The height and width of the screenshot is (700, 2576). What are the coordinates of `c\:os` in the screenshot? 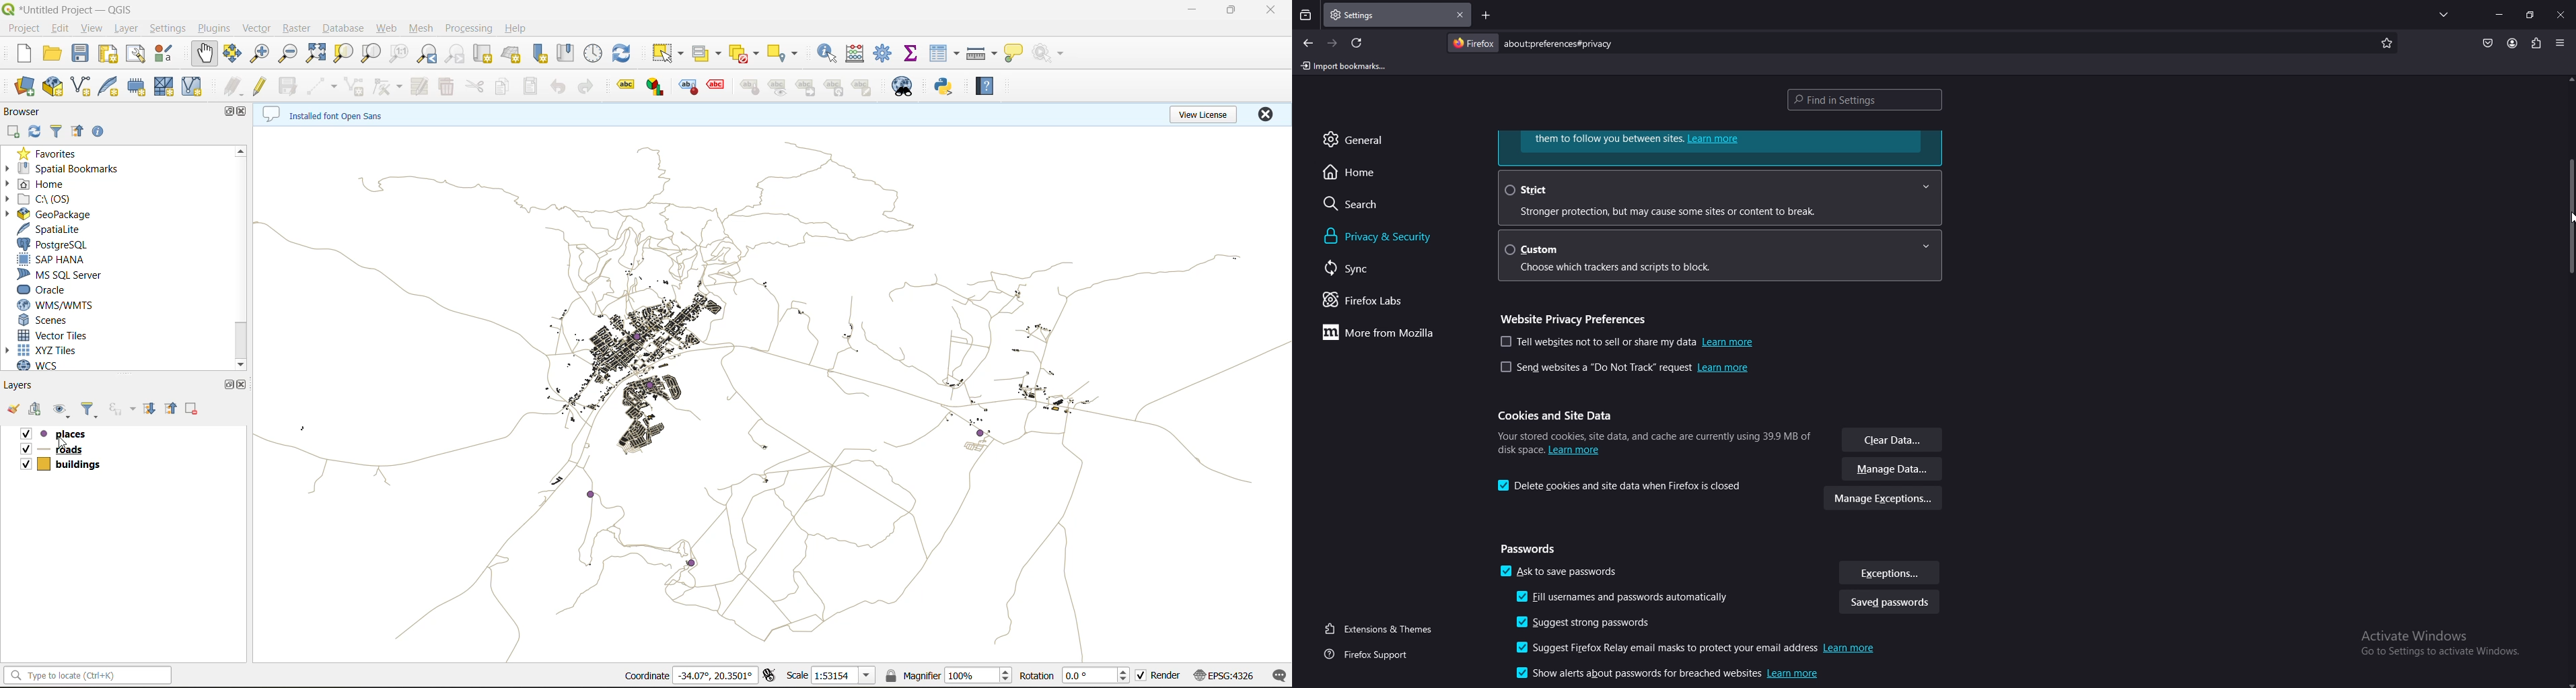 It's located at (57, 199).